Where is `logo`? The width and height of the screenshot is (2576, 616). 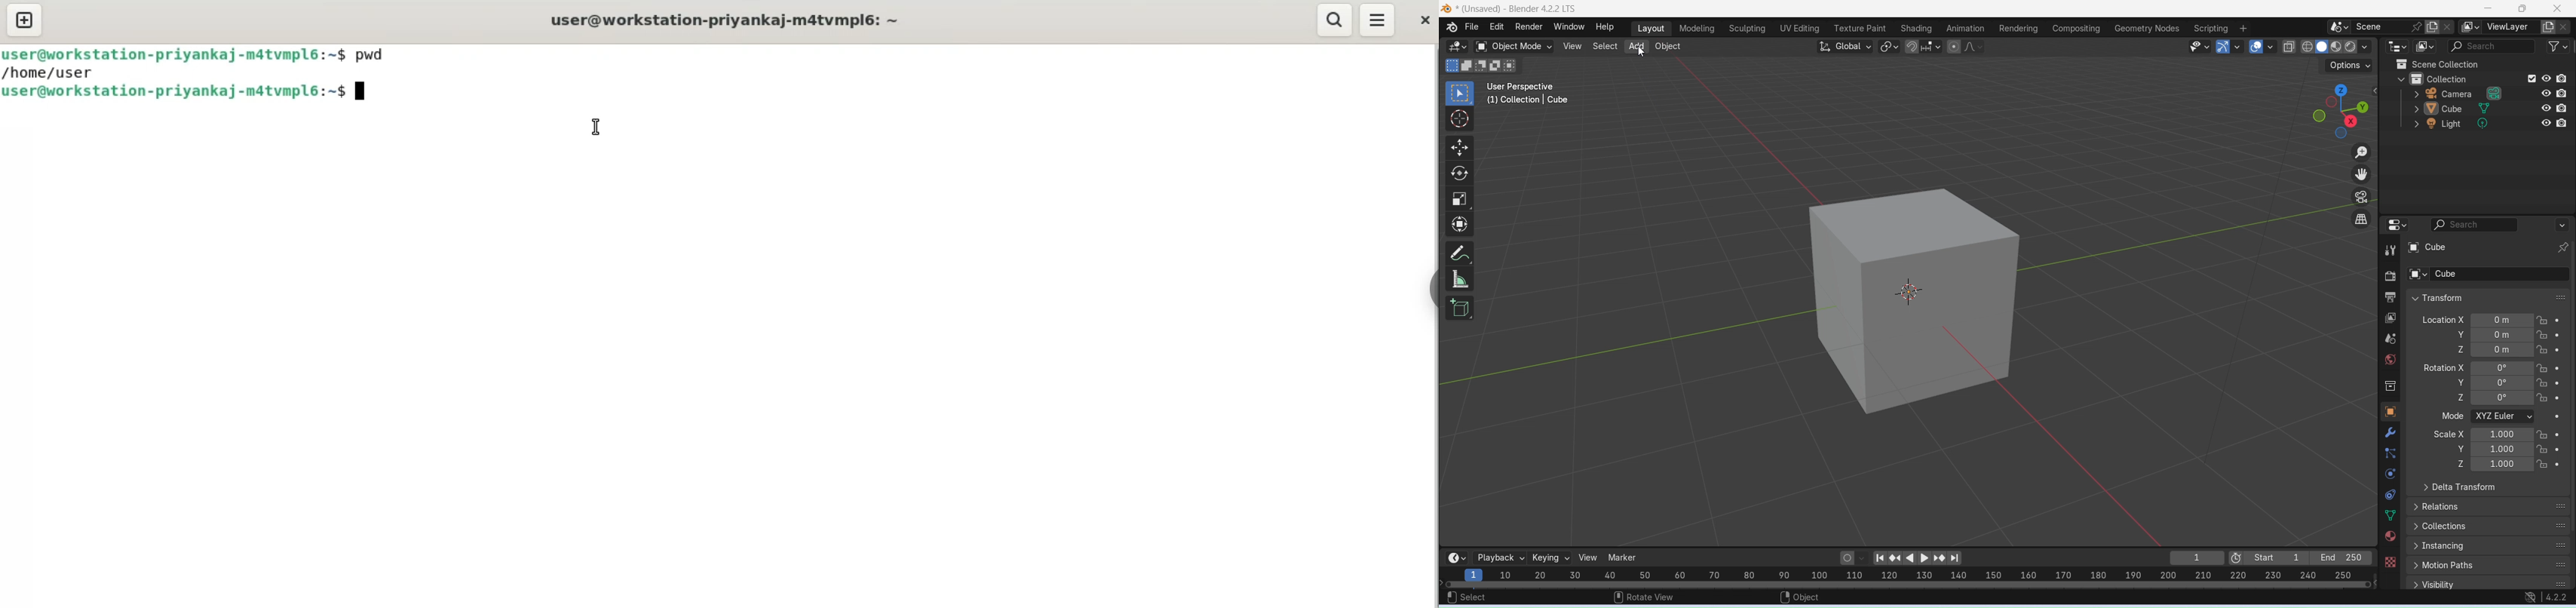
logo is located at coordinates (1447, 9).